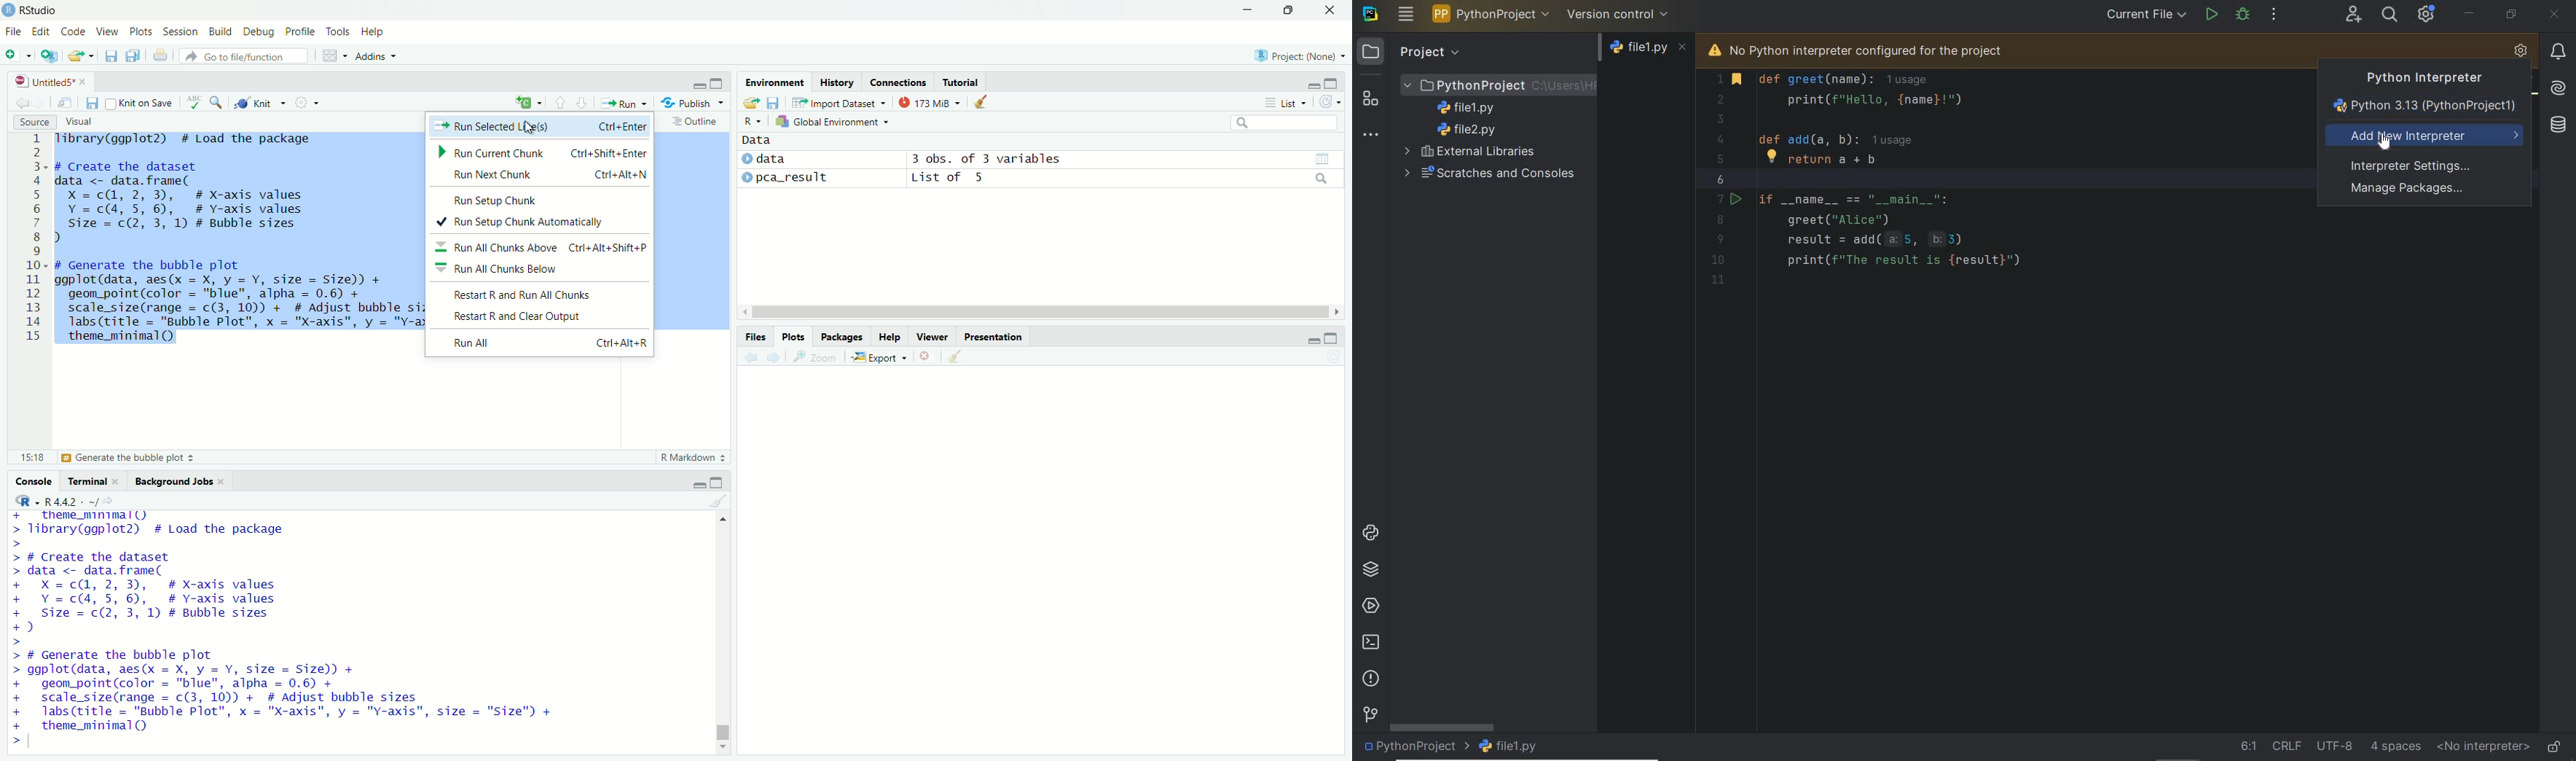  Describe the element at coordinates (699, 82) in the screenshot. I see `minimize` at that location.